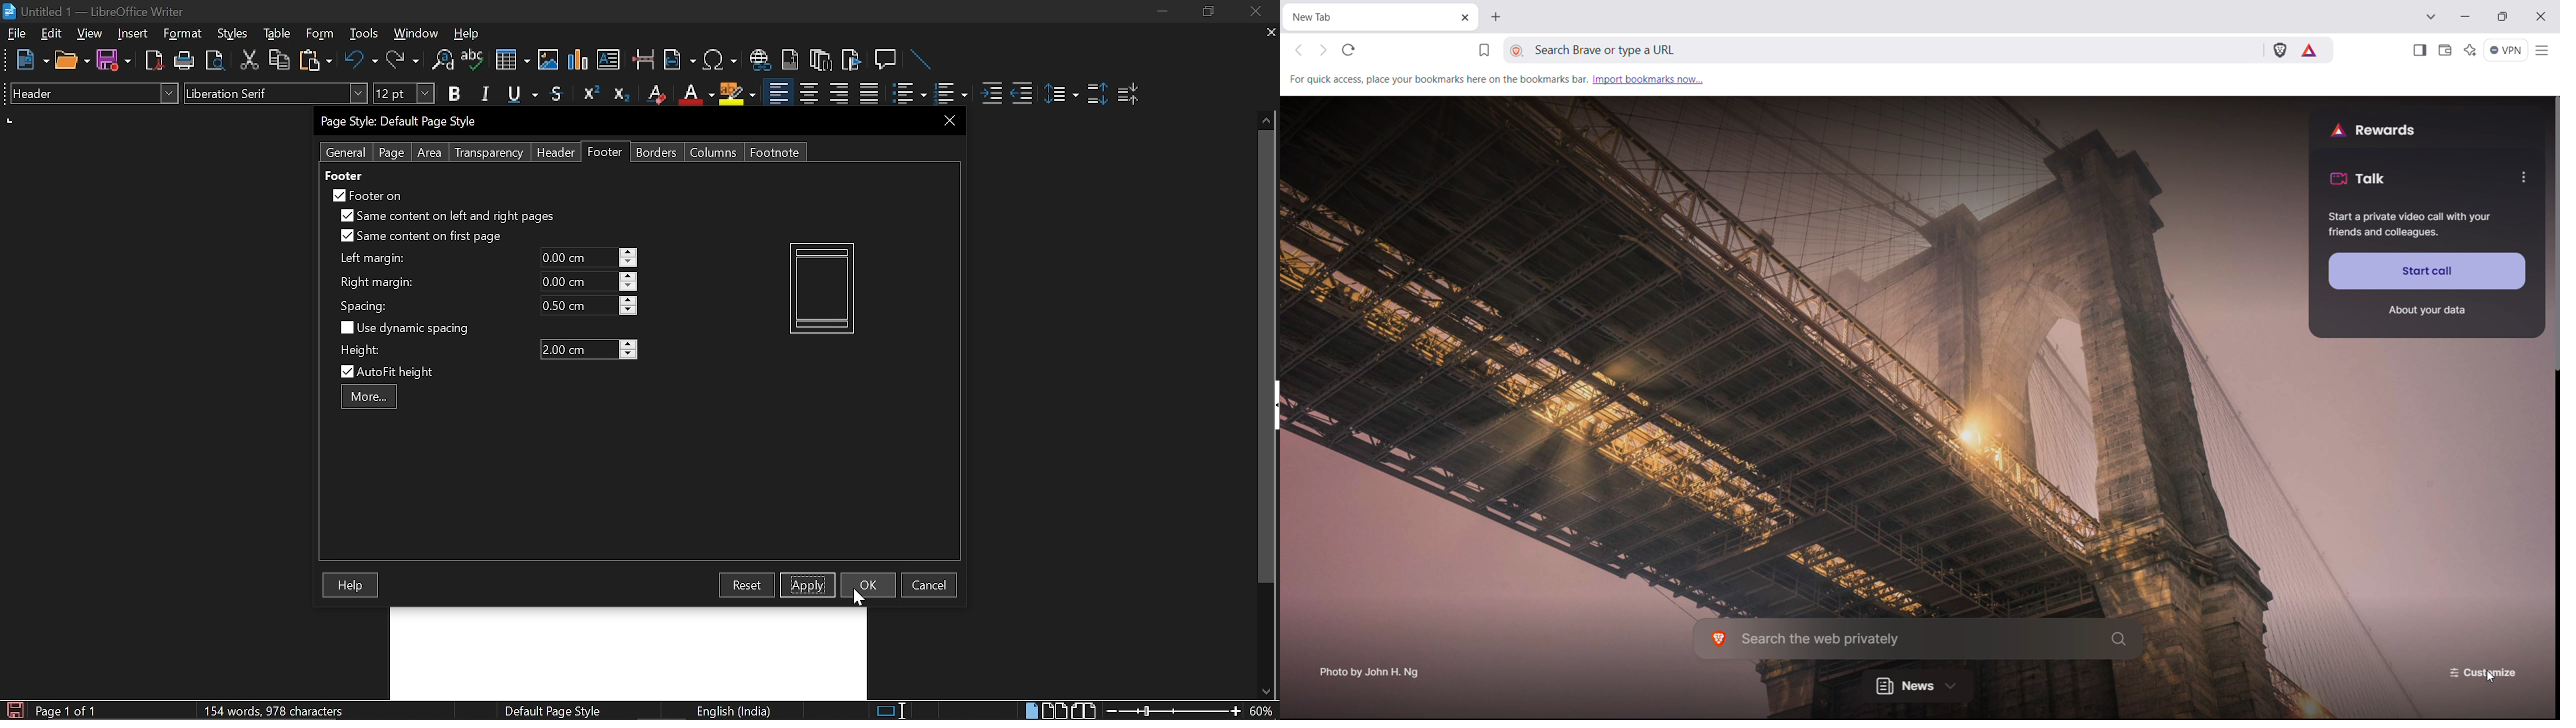 The height and width of the screenshot is (728, 2576). What do you see at coordinates (1097, 95) in the screenshot?
I see `Increase paragraph spacing` at bounding box center [1097, 95].